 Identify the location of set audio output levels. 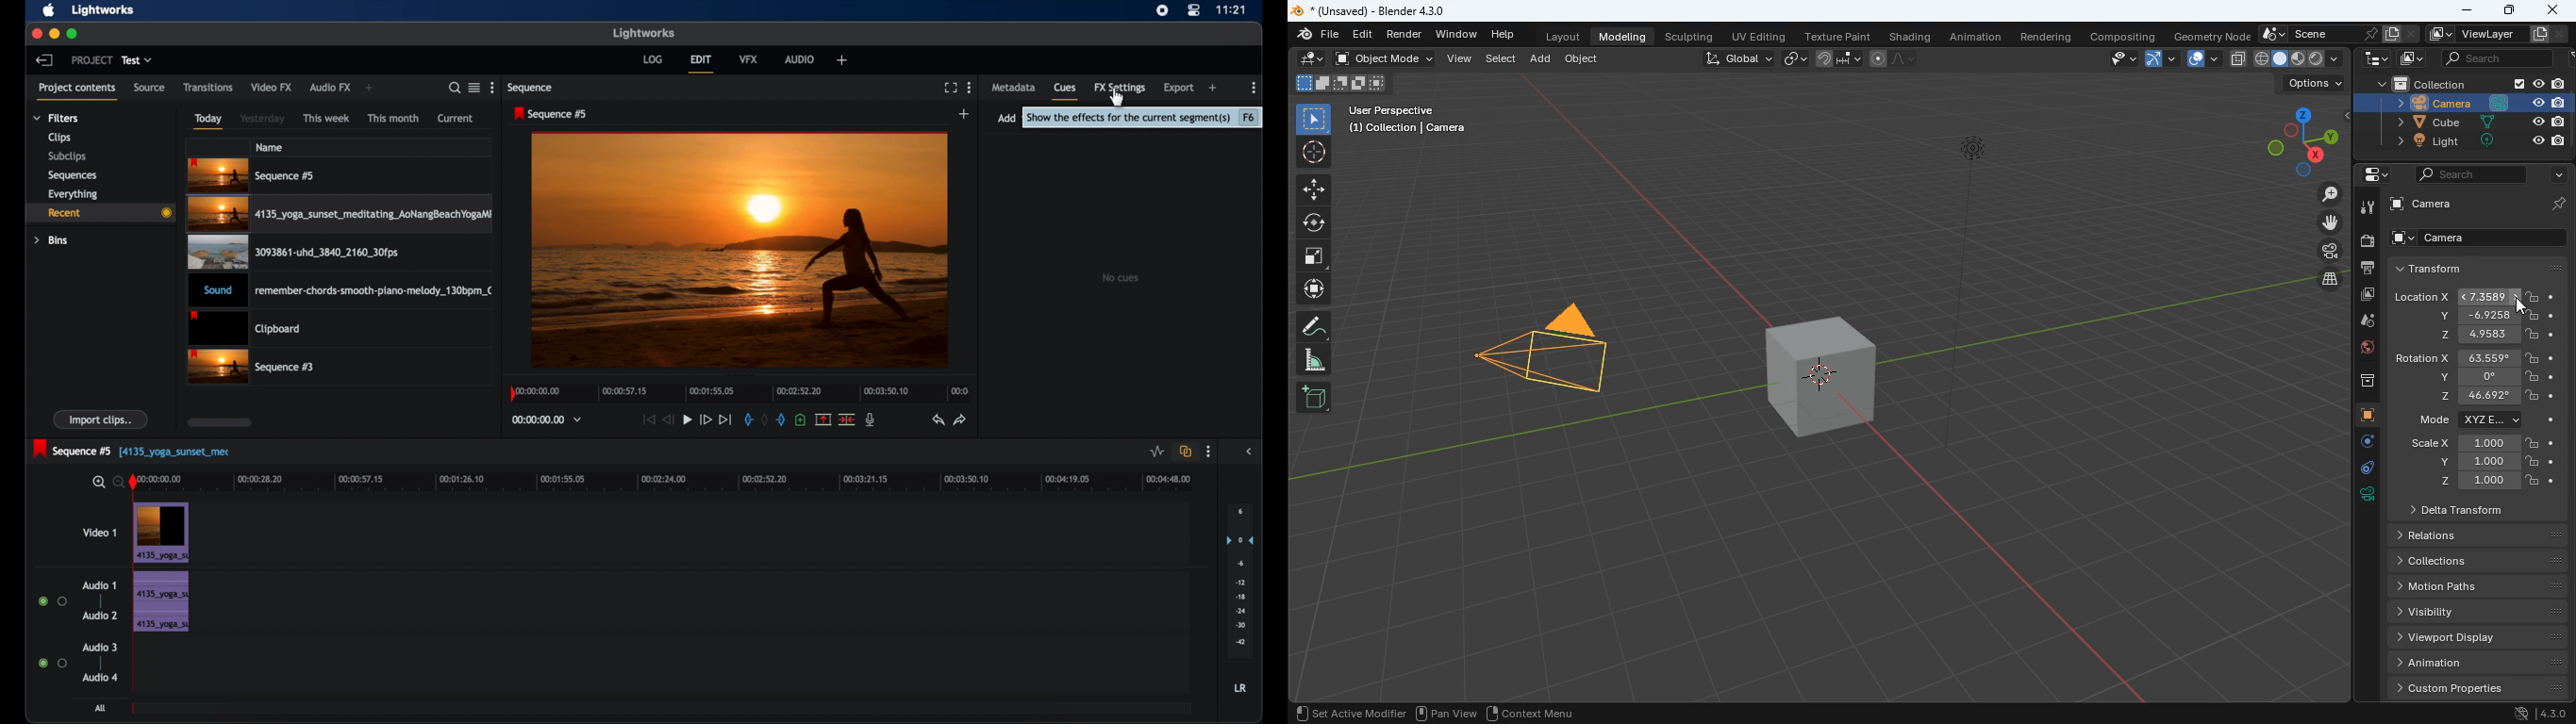
(1240, 579).